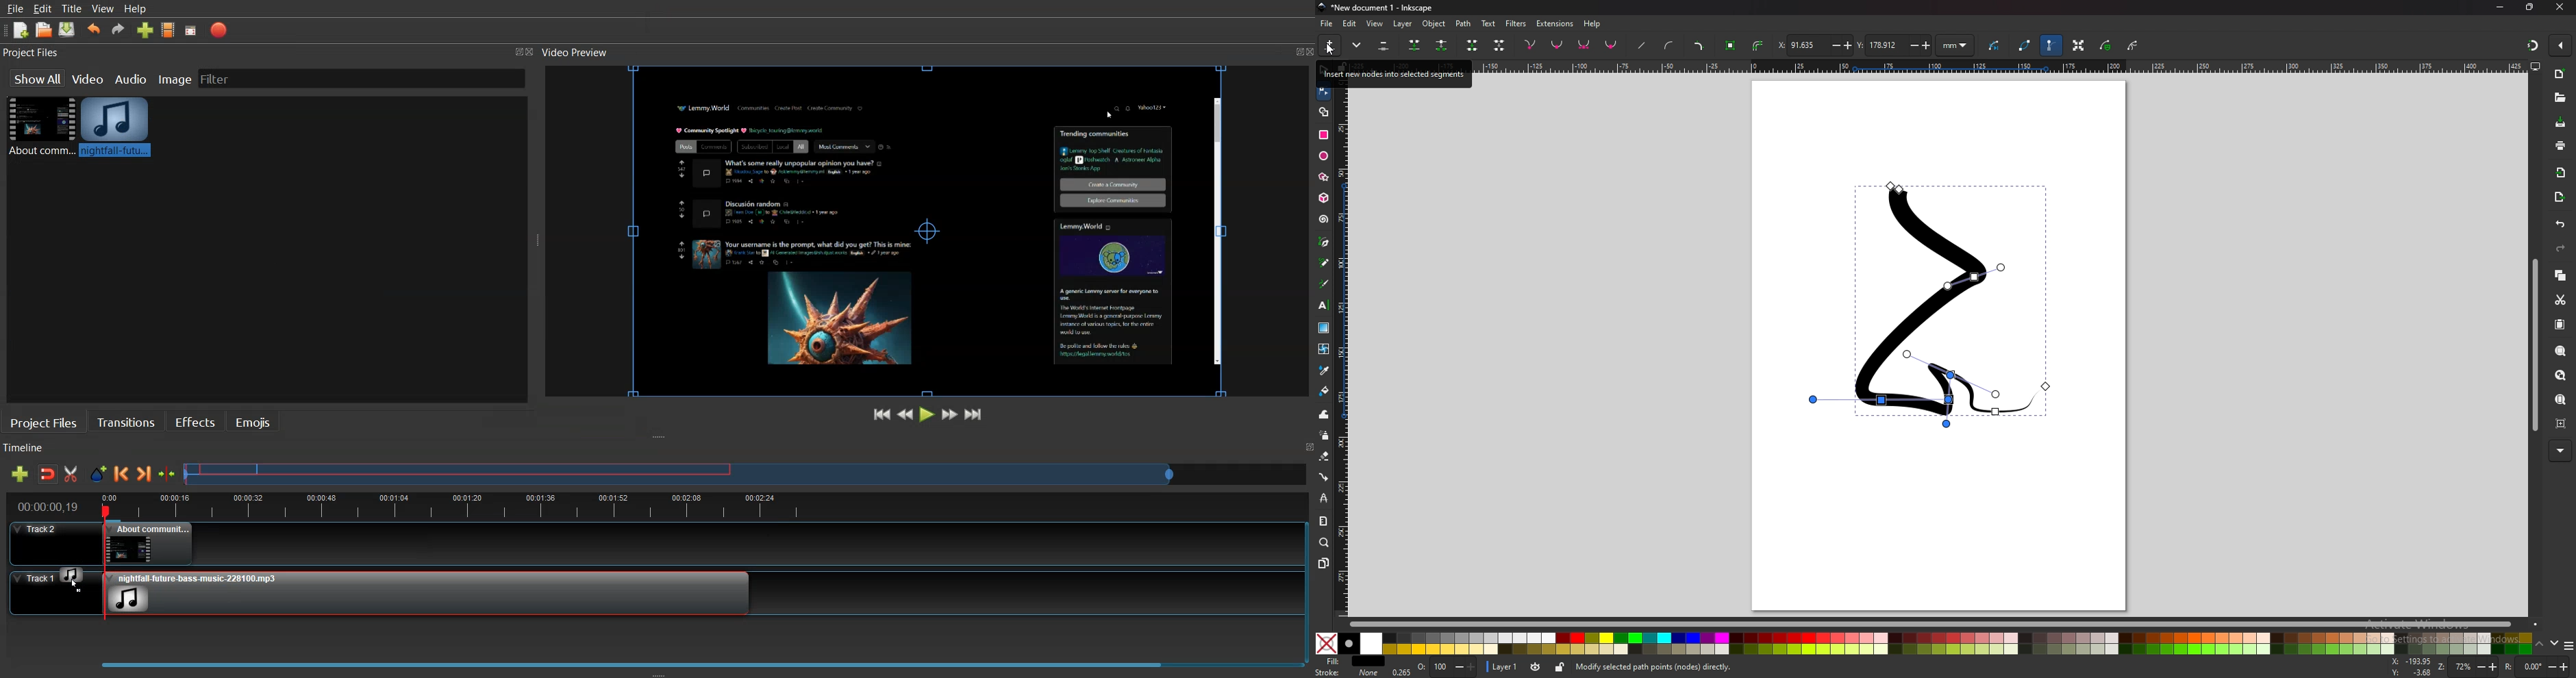 The image size is (2576, 700). Describe the element at coordinates (1323, 522) in the screenshot. I see `measure` at that location.